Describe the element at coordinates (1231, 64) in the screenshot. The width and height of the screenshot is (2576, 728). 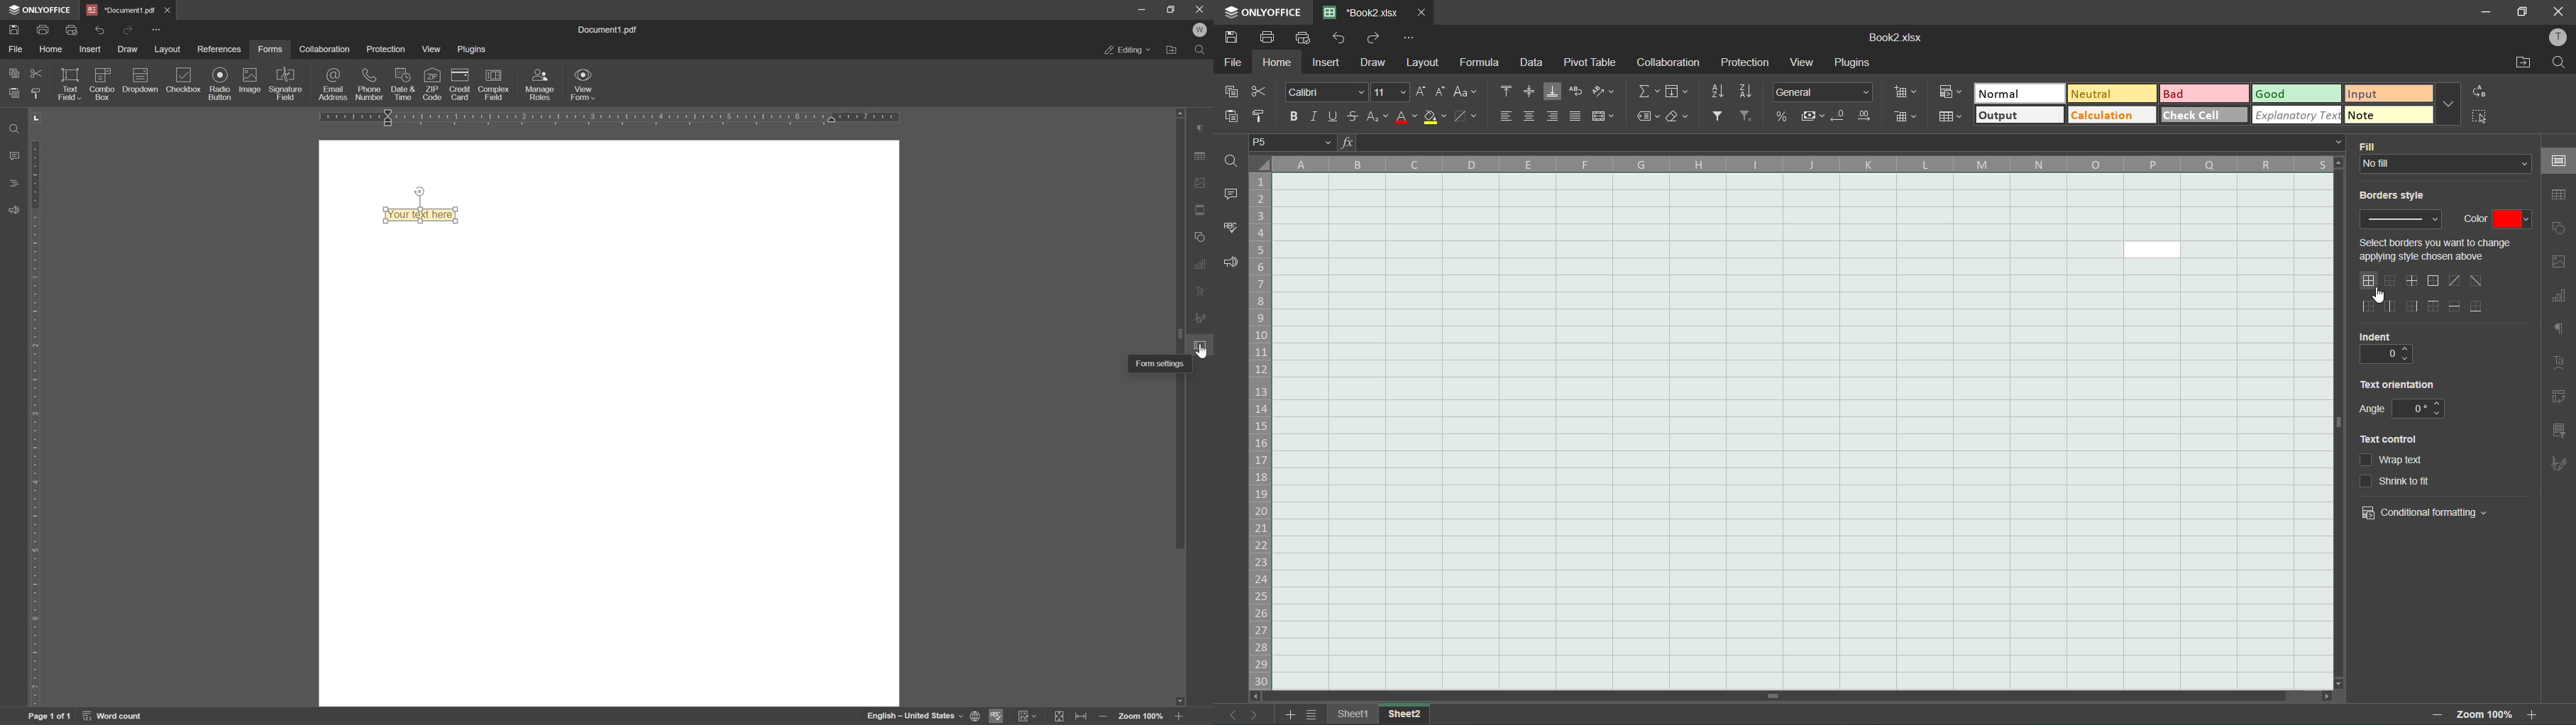
I see `file` at that location.